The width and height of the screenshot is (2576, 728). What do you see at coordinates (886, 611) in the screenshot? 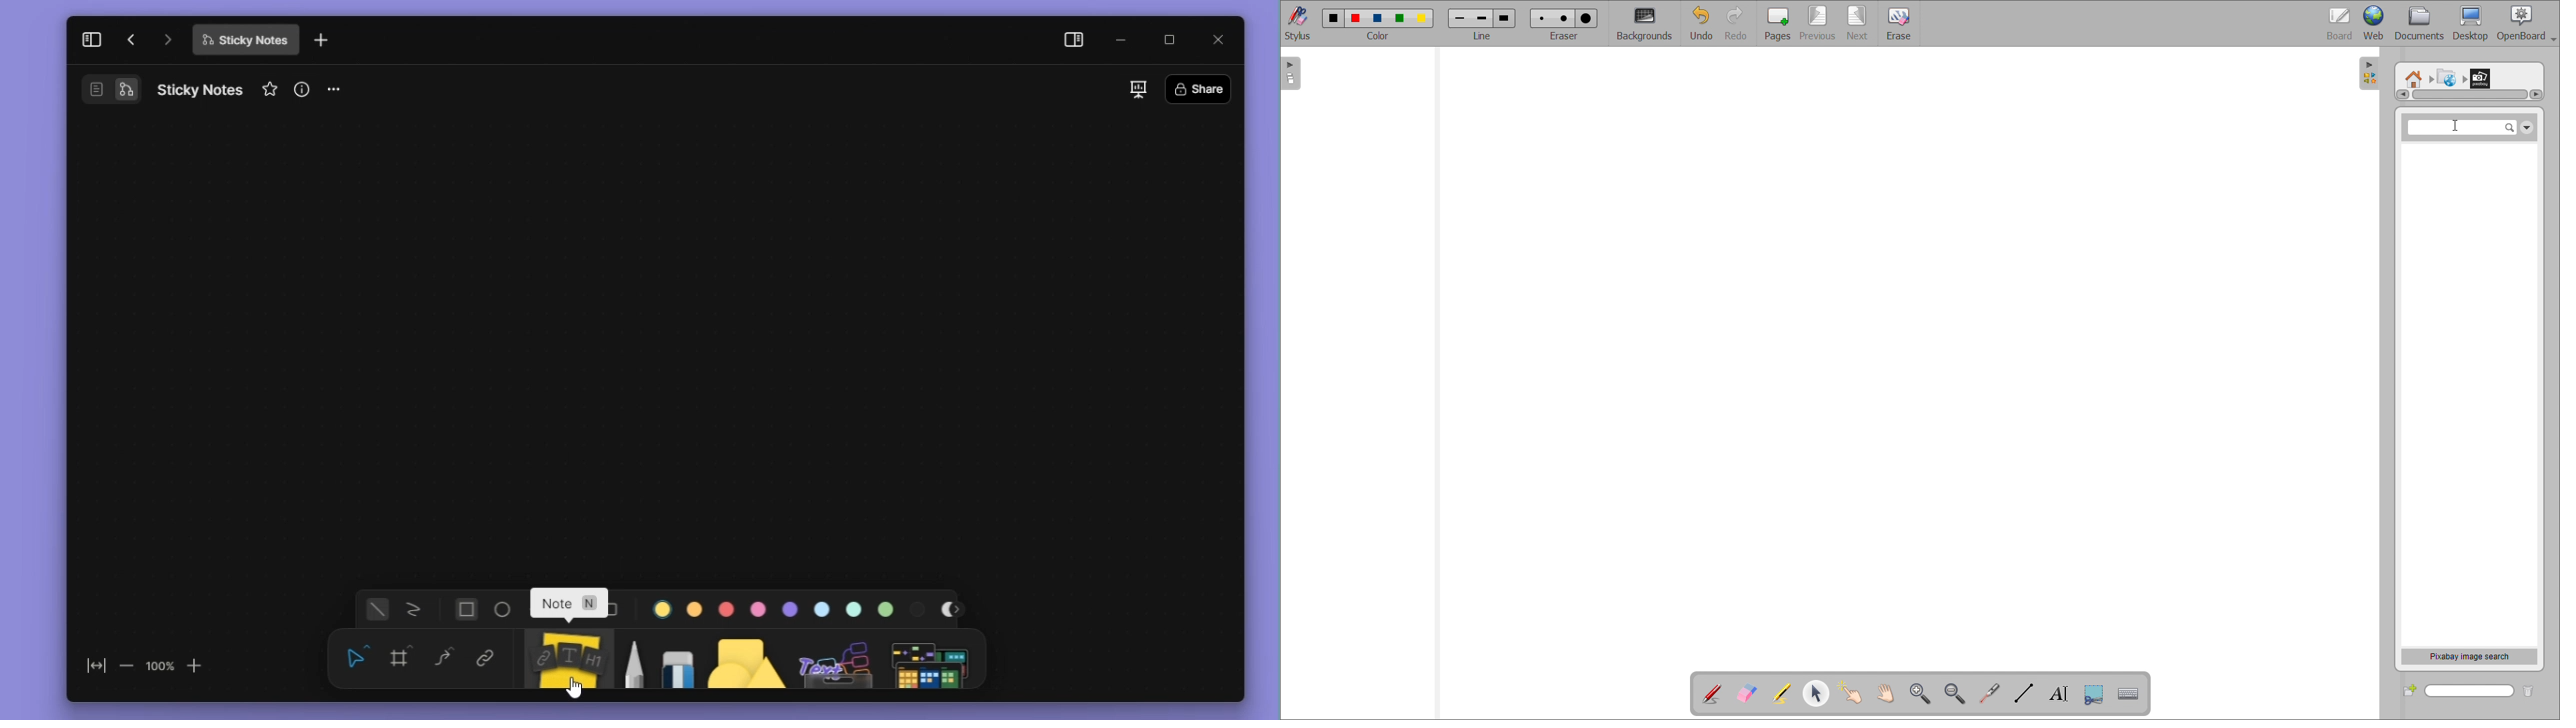
I see `color pallate` at bounding box center [886, 611].